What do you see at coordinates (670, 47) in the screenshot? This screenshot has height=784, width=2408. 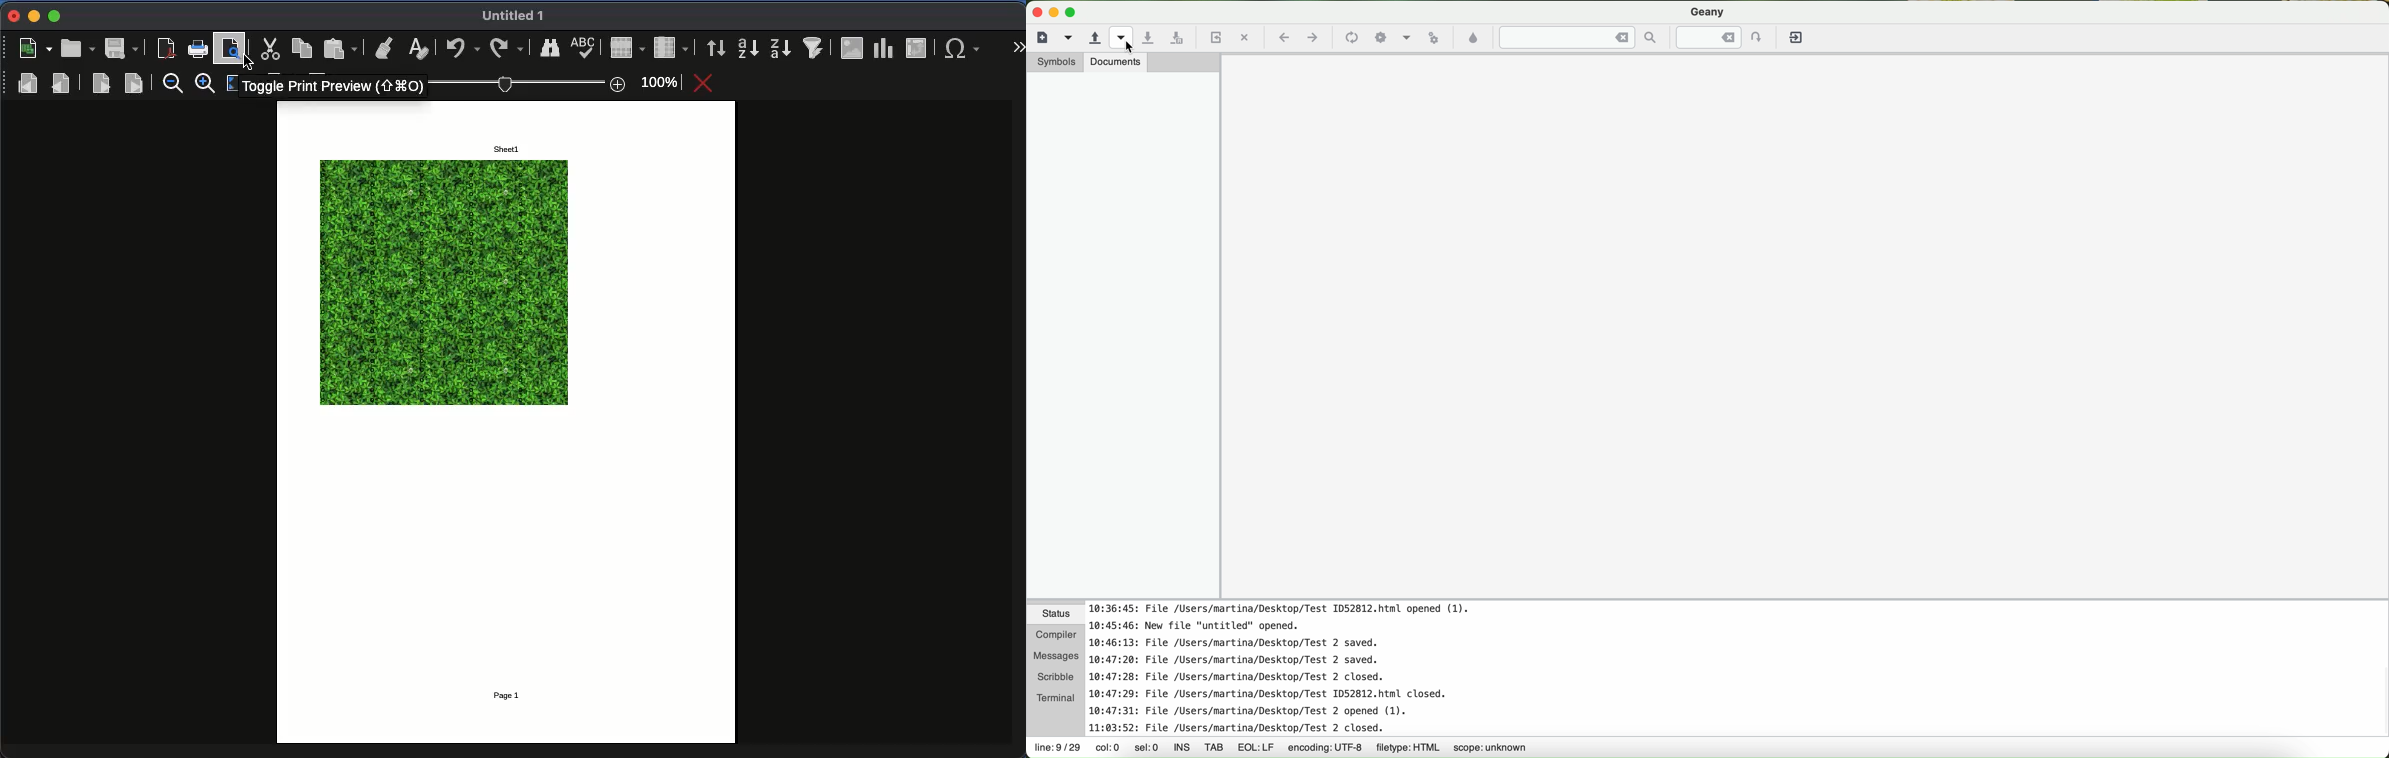 I see `column` at bounding box center [670, 47].